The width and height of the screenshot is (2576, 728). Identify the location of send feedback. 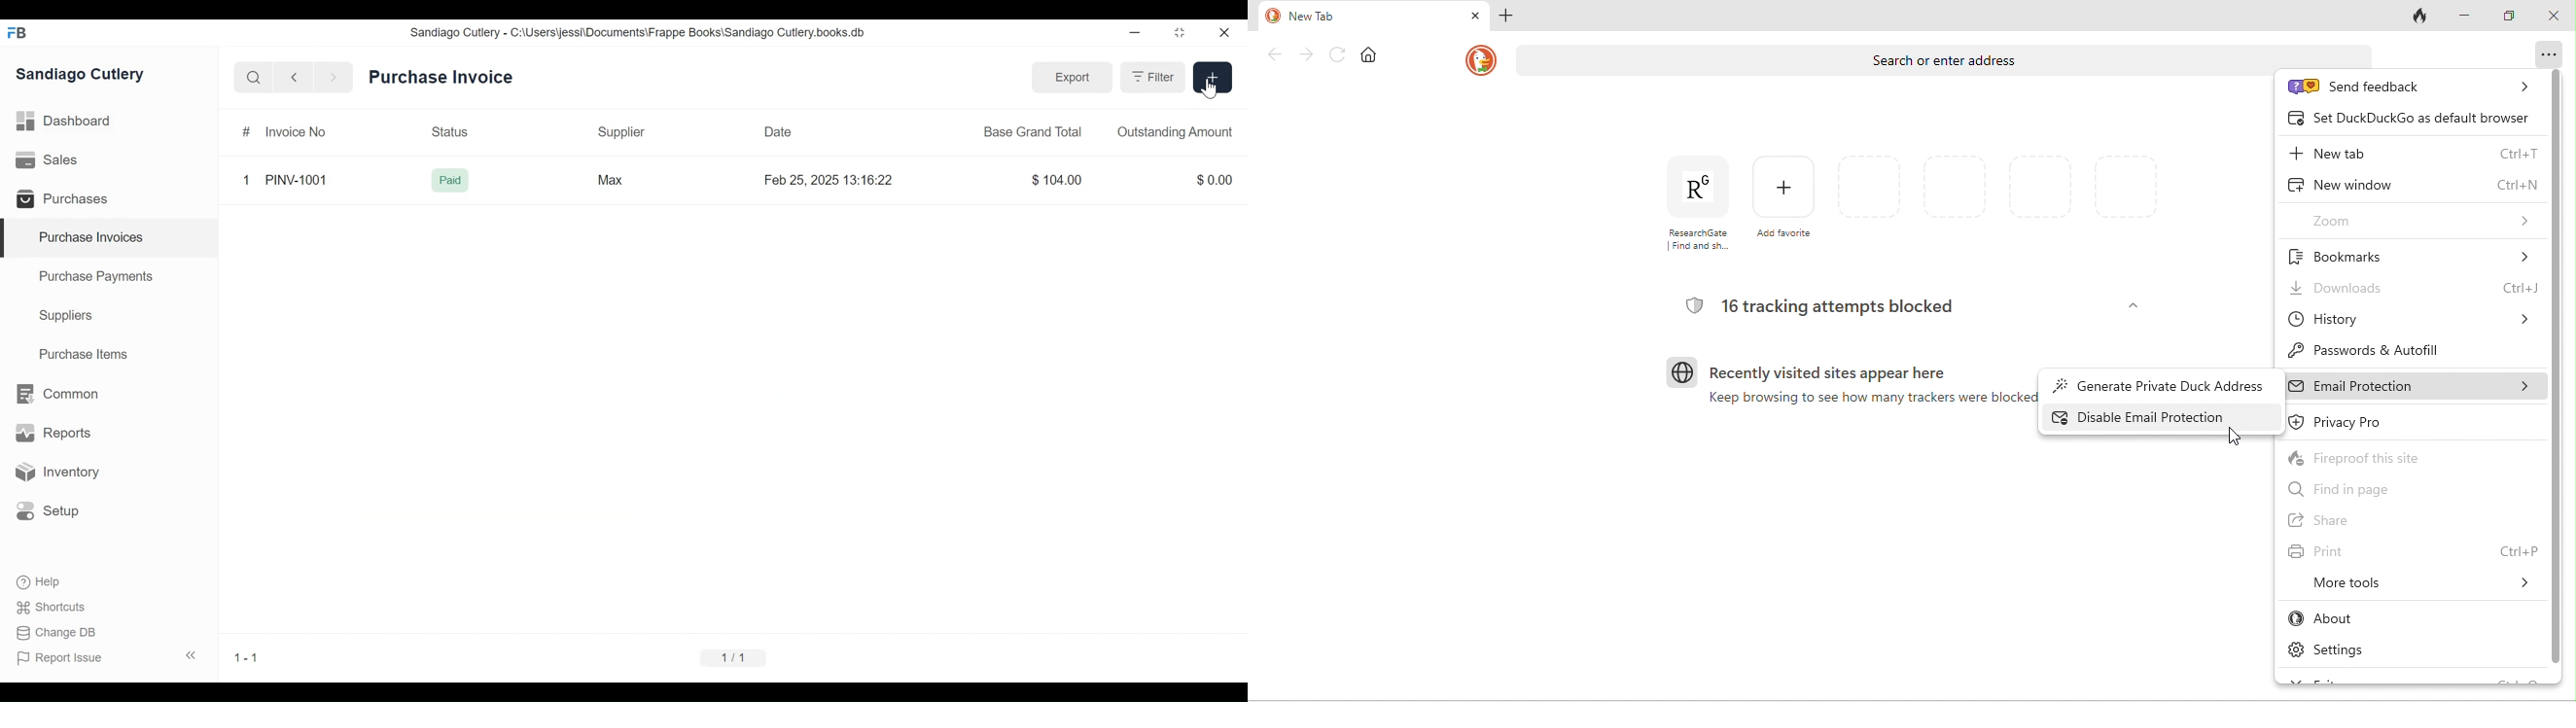
(2413, 88).